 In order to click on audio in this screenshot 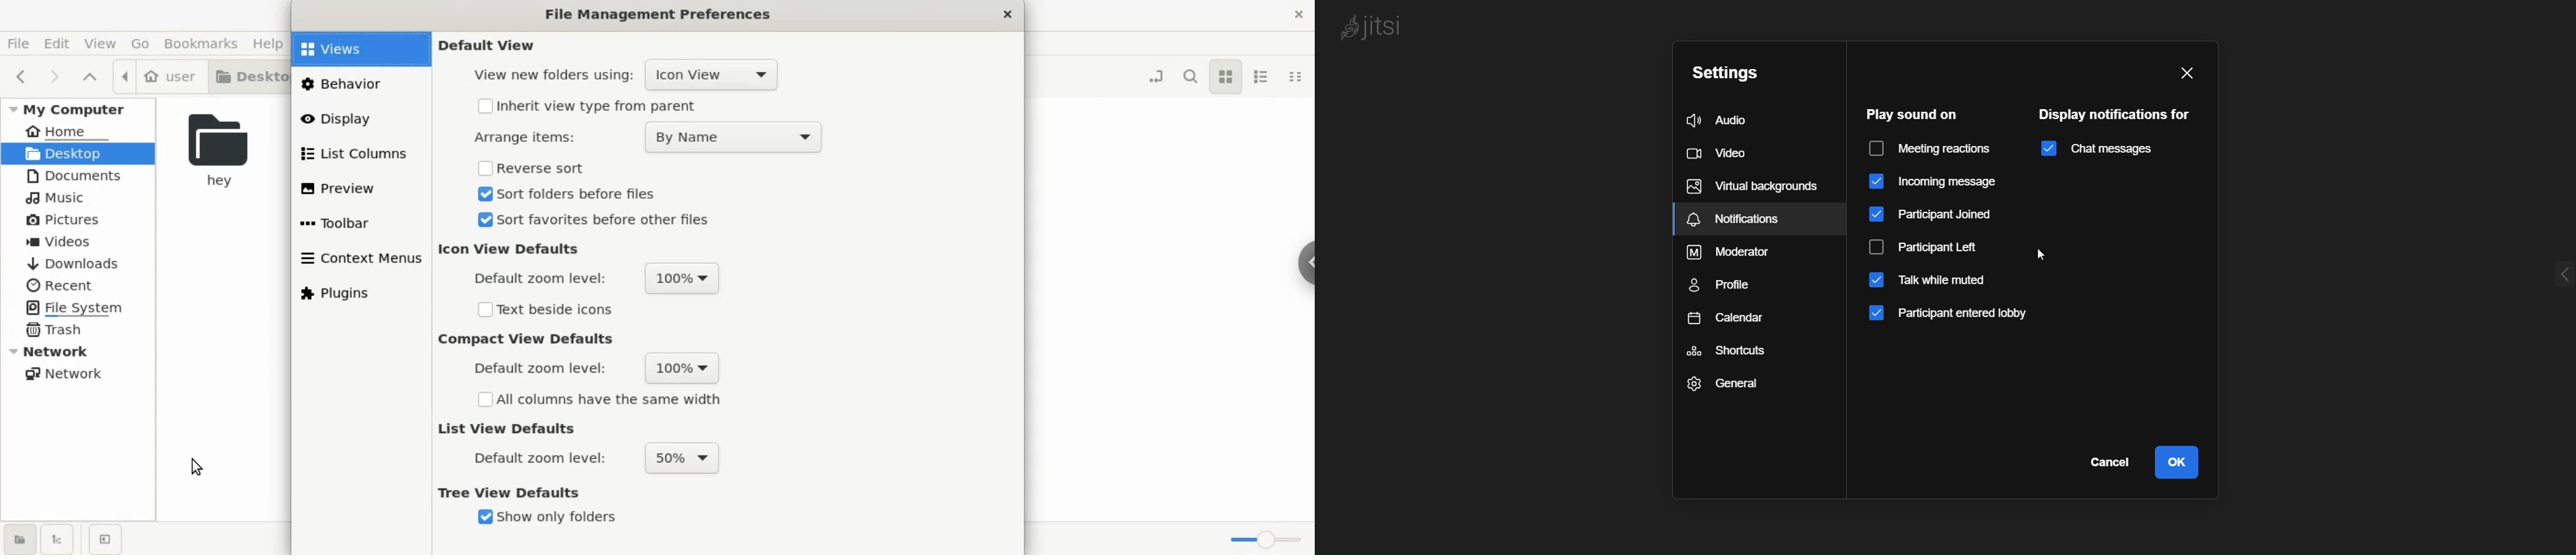, I will do `click(1724, 120)`.